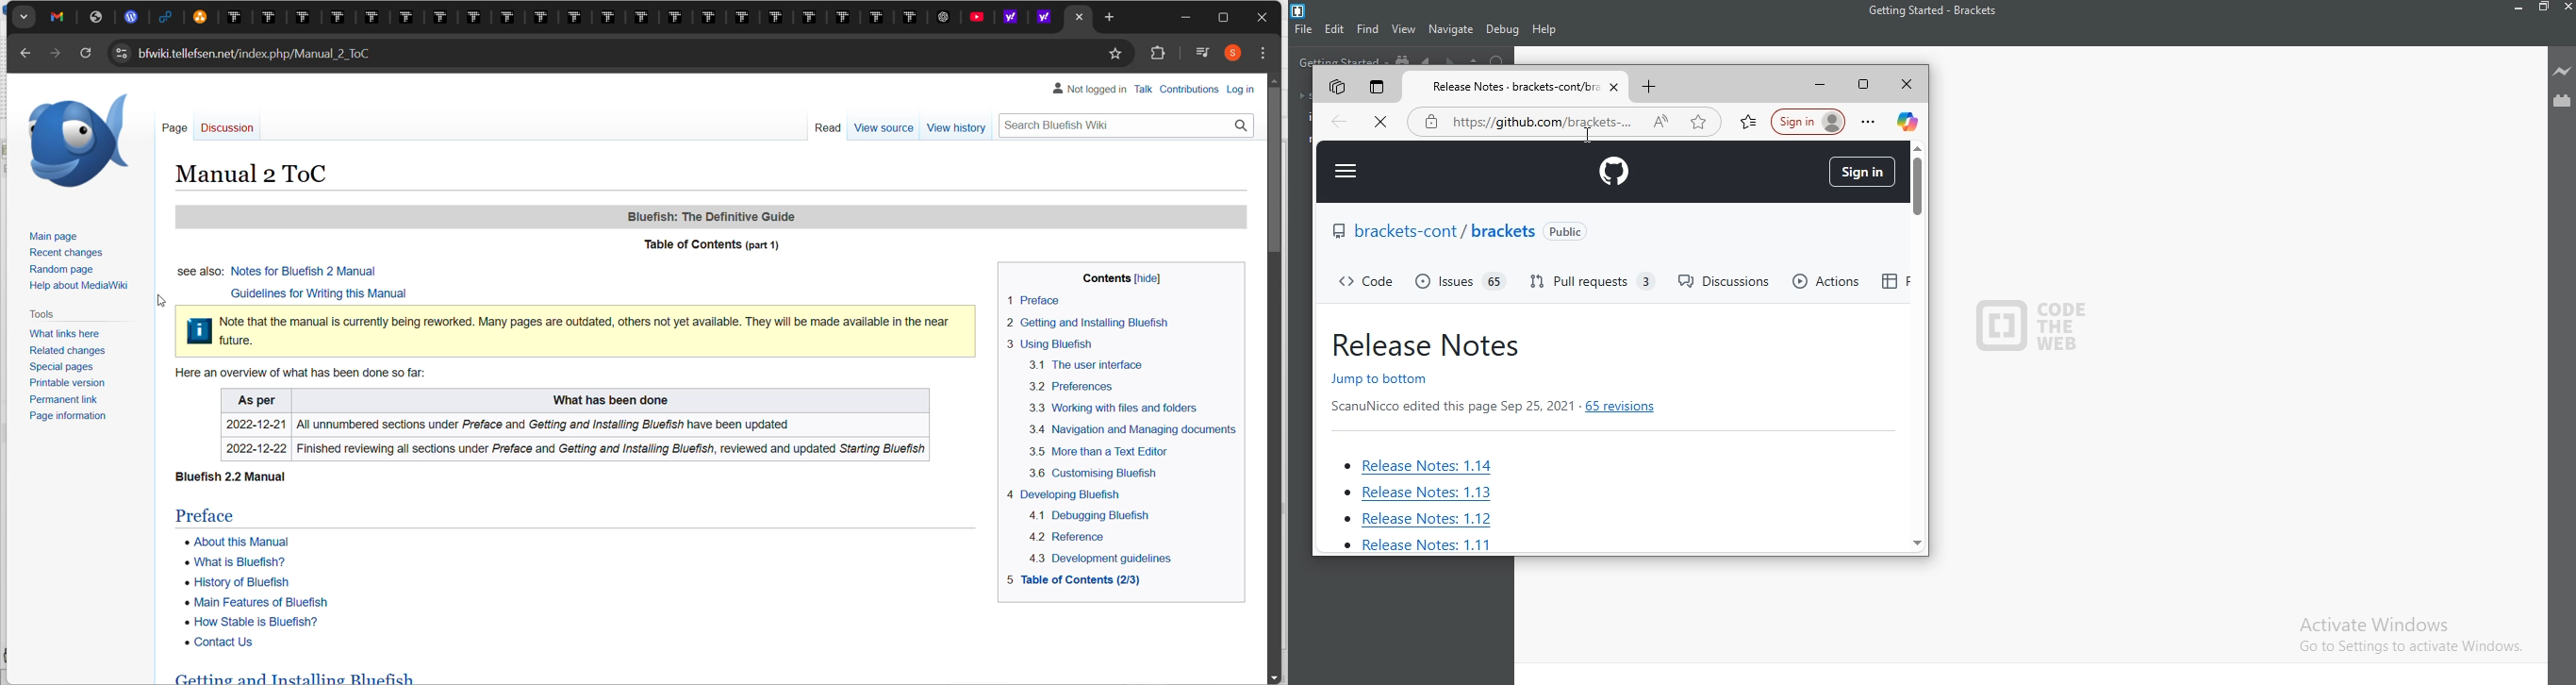  Describe the element at coordinates (61, 385) in the screenshot. I see `Printable version` at that location.